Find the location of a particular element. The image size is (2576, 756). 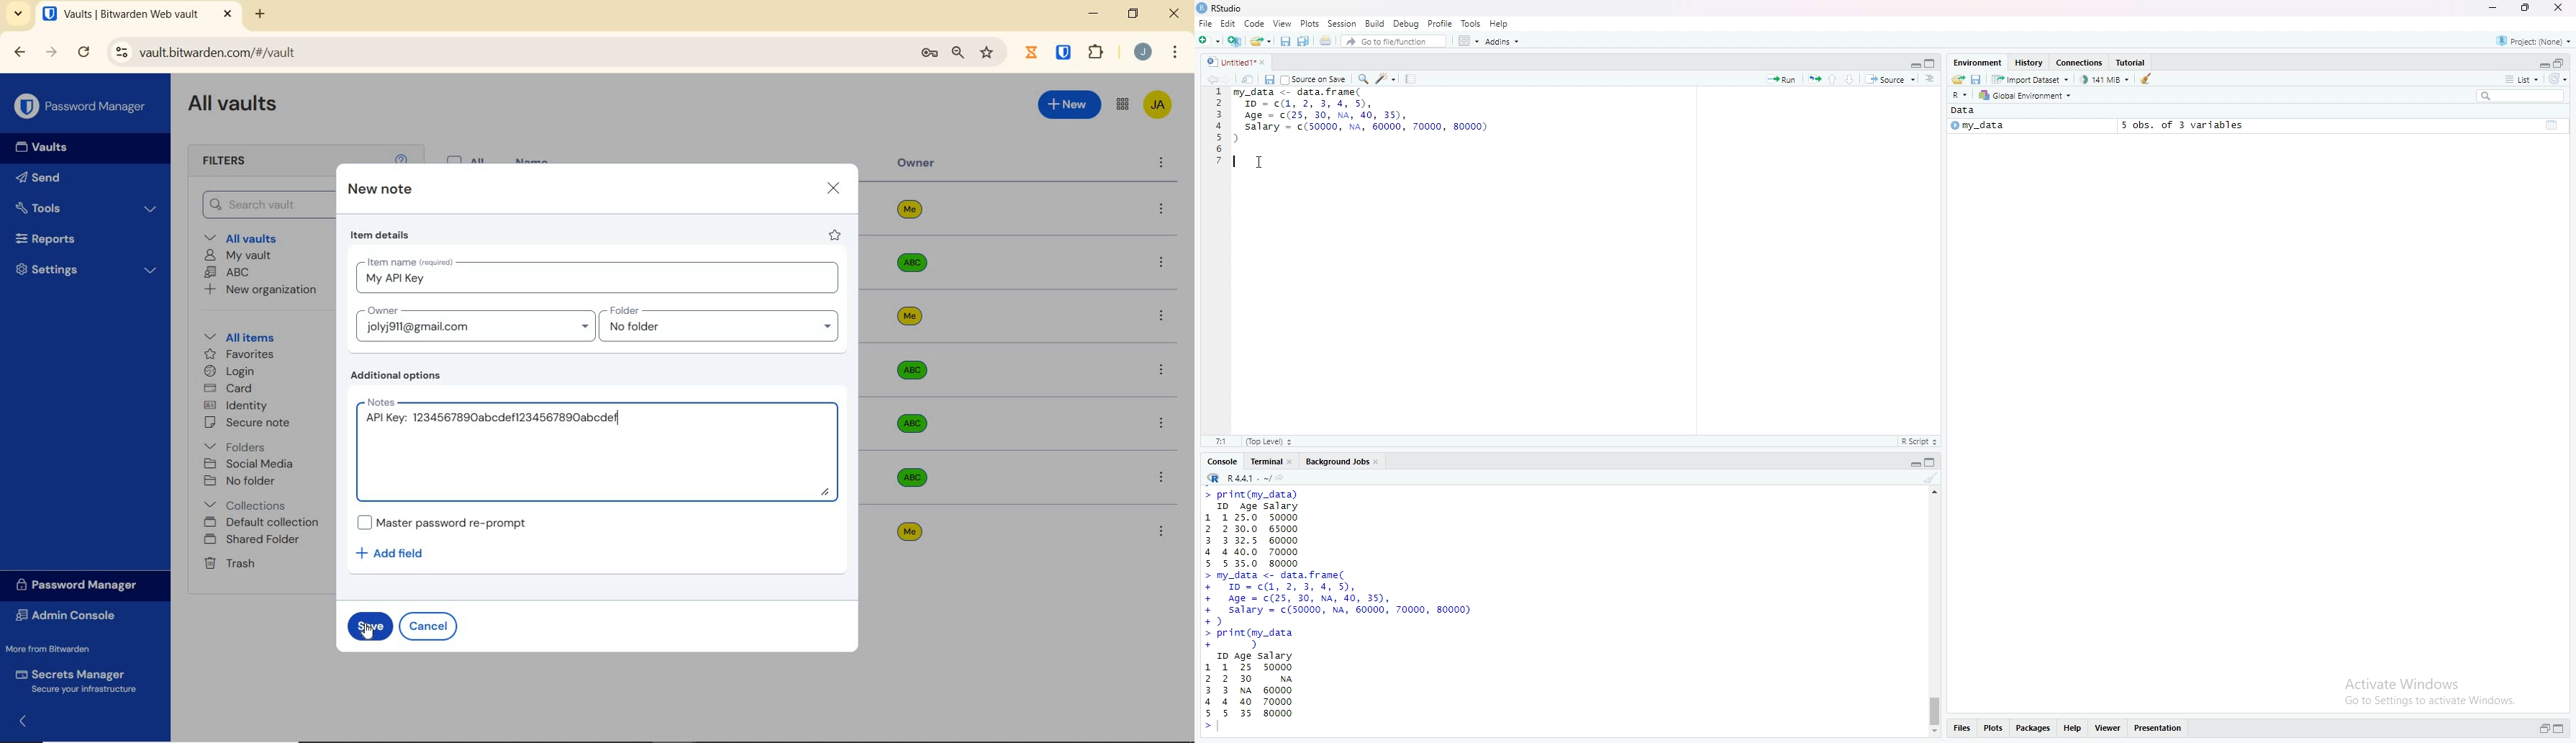

text pointer is located at coordinates (1240, 162).